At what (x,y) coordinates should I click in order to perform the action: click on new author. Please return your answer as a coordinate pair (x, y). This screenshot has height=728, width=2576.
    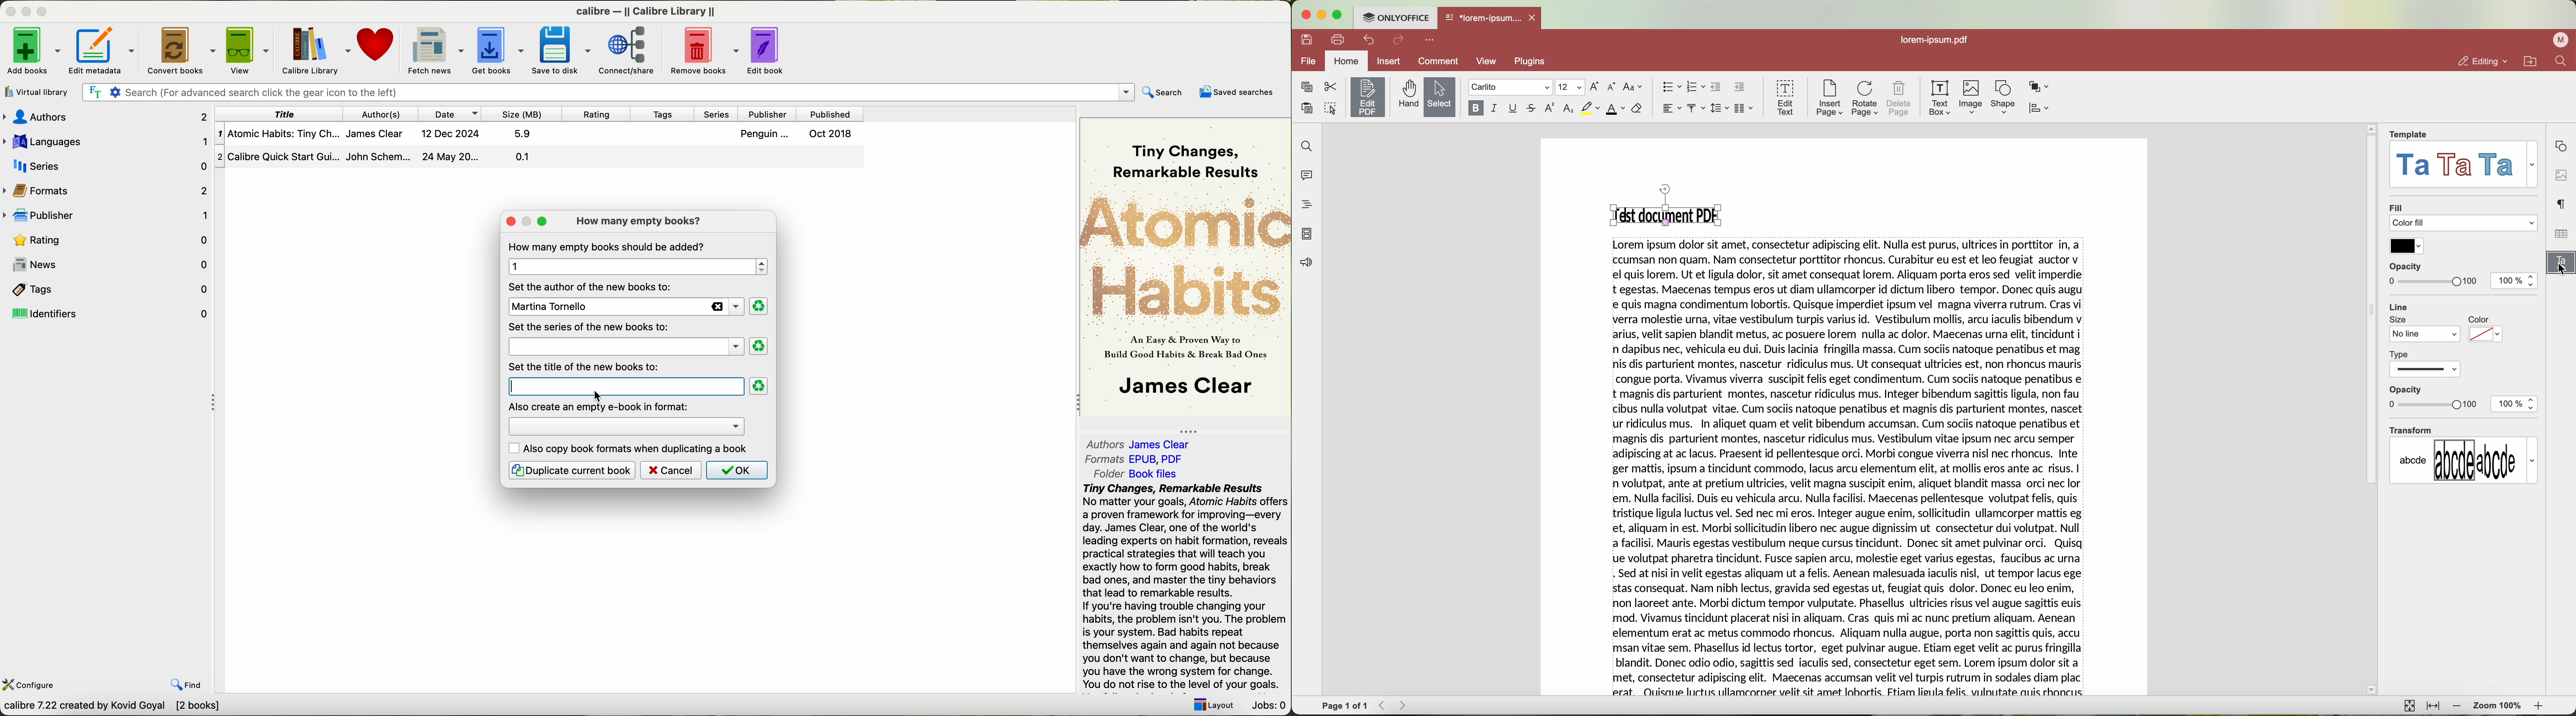
    Looking at the image, I should click on (624, 307).